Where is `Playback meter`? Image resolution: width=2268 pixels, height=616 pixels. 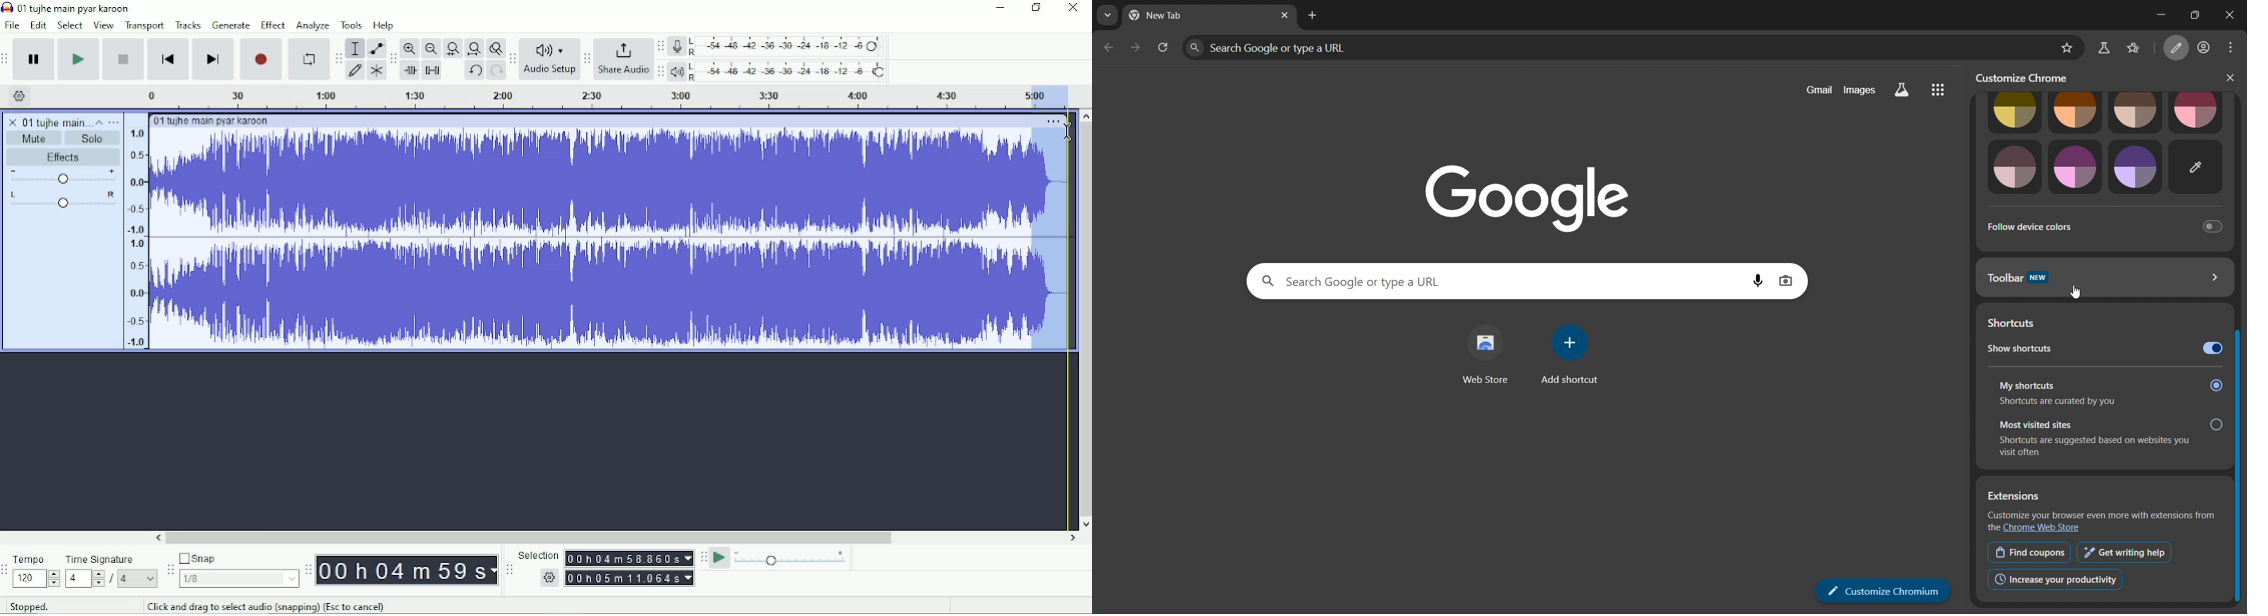
Playback meter is located at coordinates (778, 71).